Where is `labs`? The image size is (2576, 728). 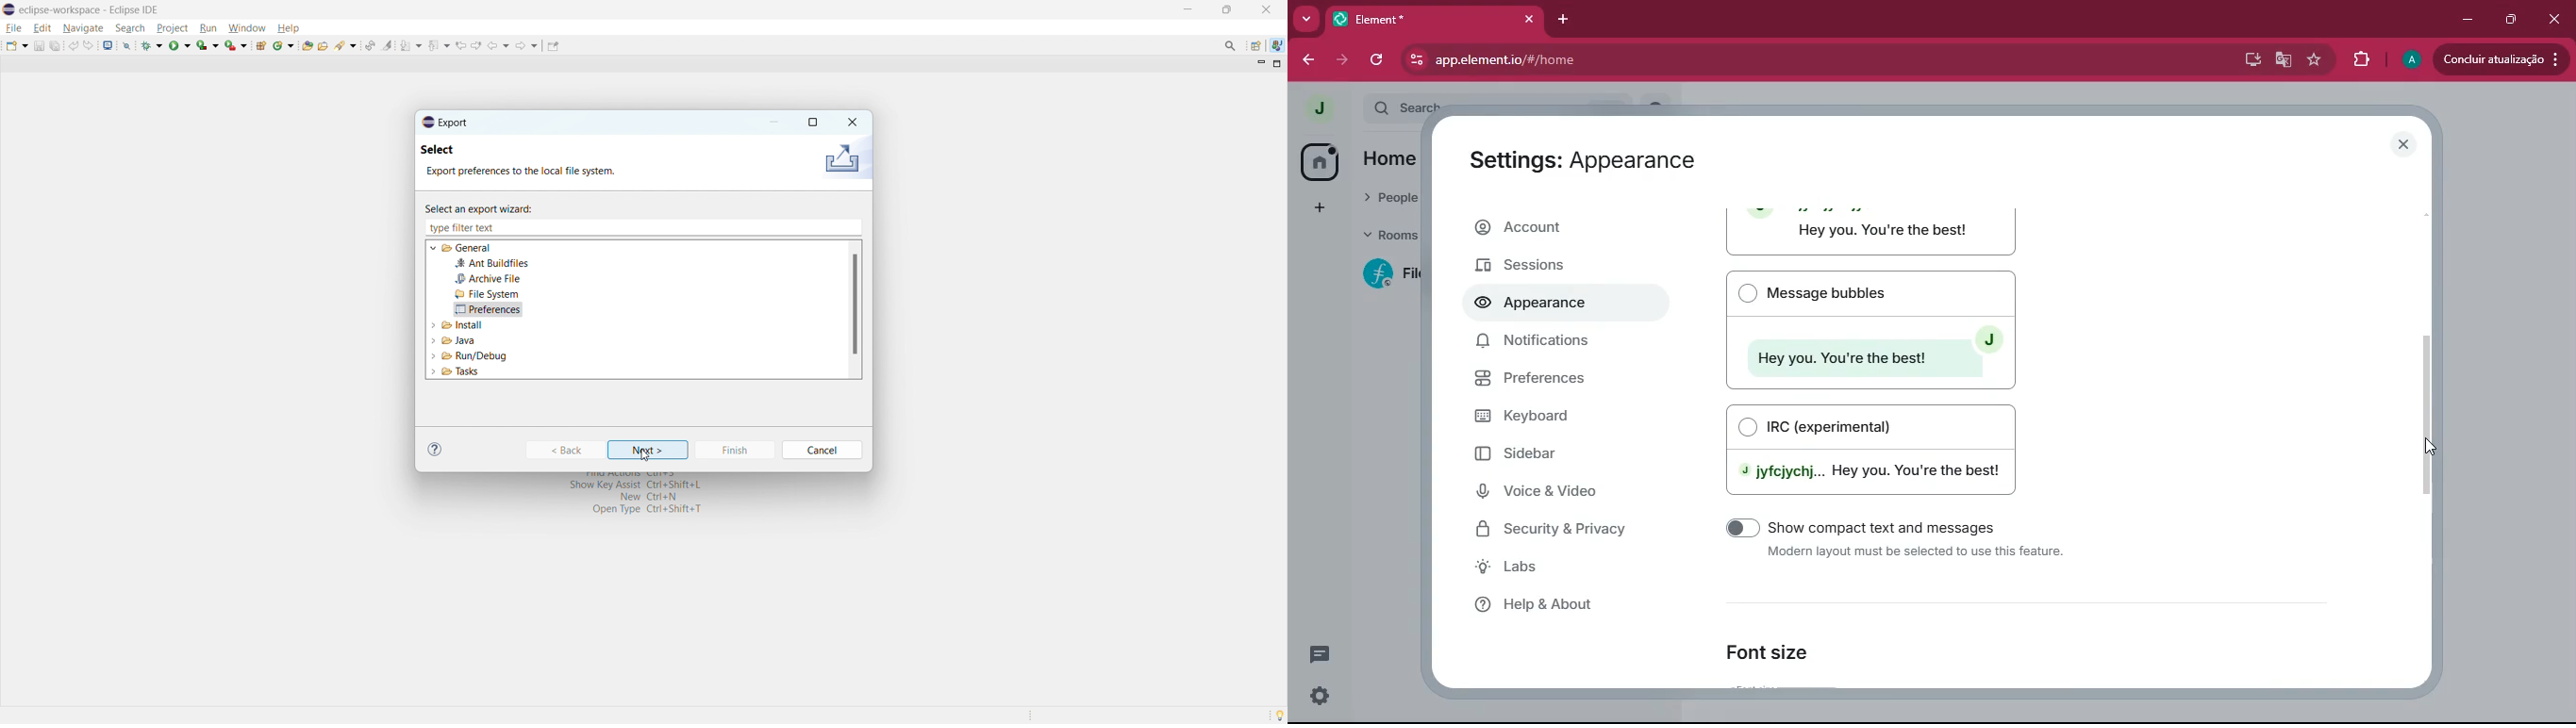
labs is located at coordinates (1554, 568).